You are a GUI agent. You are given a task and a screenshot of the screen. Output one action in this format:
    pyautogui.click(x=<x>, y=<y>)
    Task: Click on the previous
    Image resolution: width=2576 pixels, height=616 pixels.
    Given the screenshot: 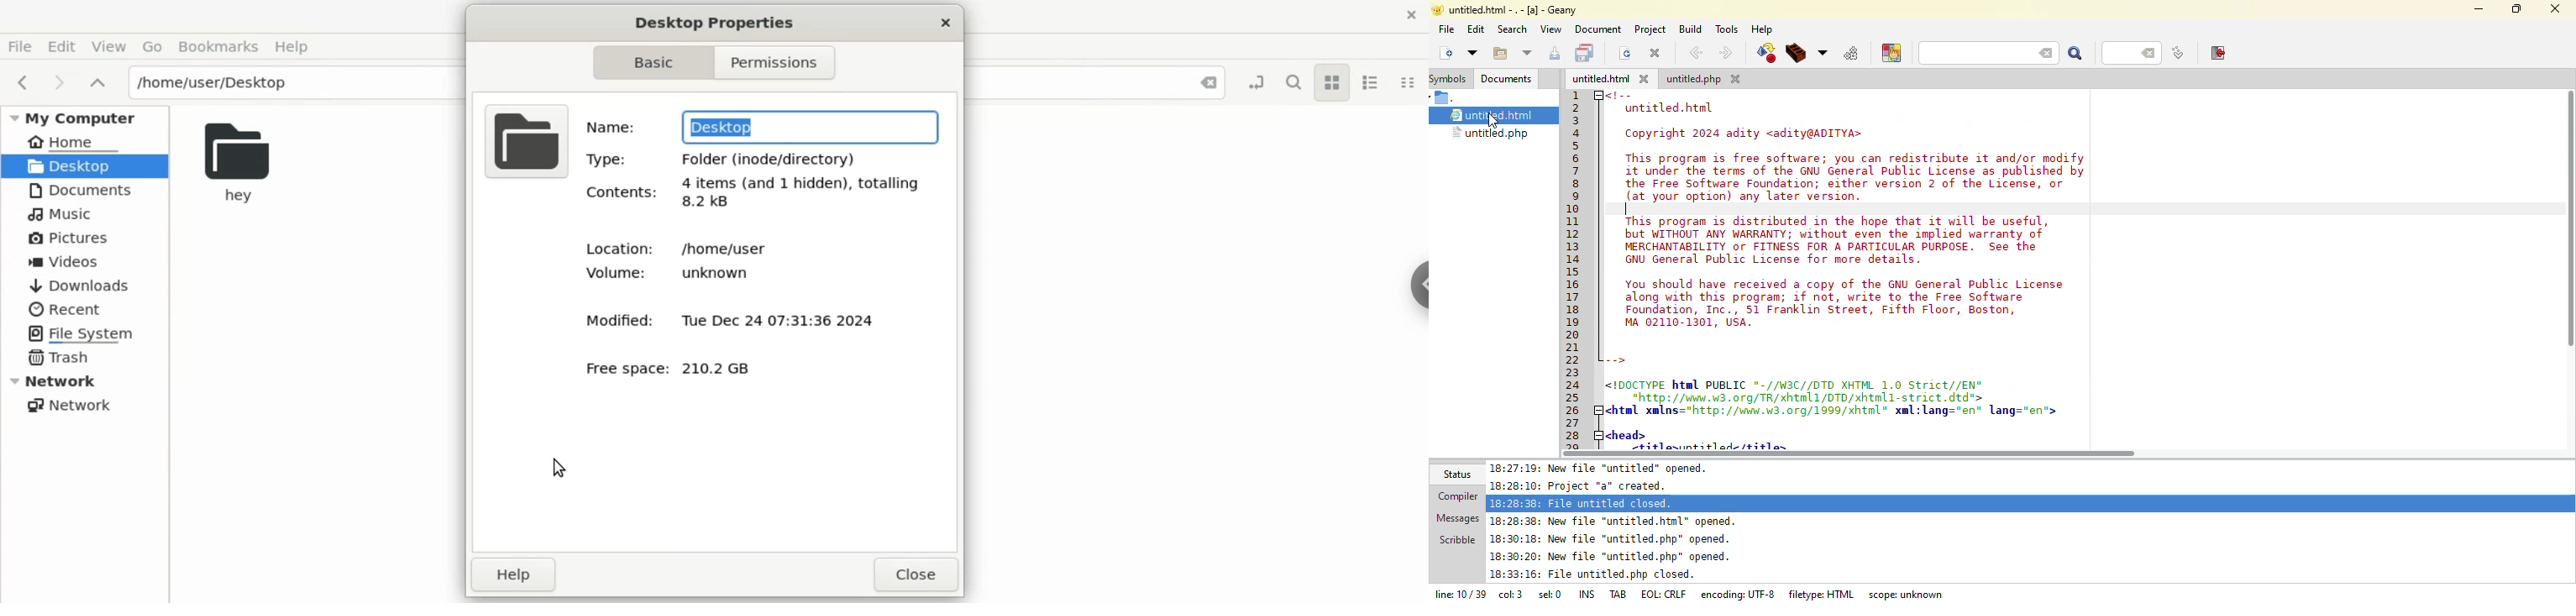 What is the action you would take?
    pyautogui.click(x=21, y=80)
    